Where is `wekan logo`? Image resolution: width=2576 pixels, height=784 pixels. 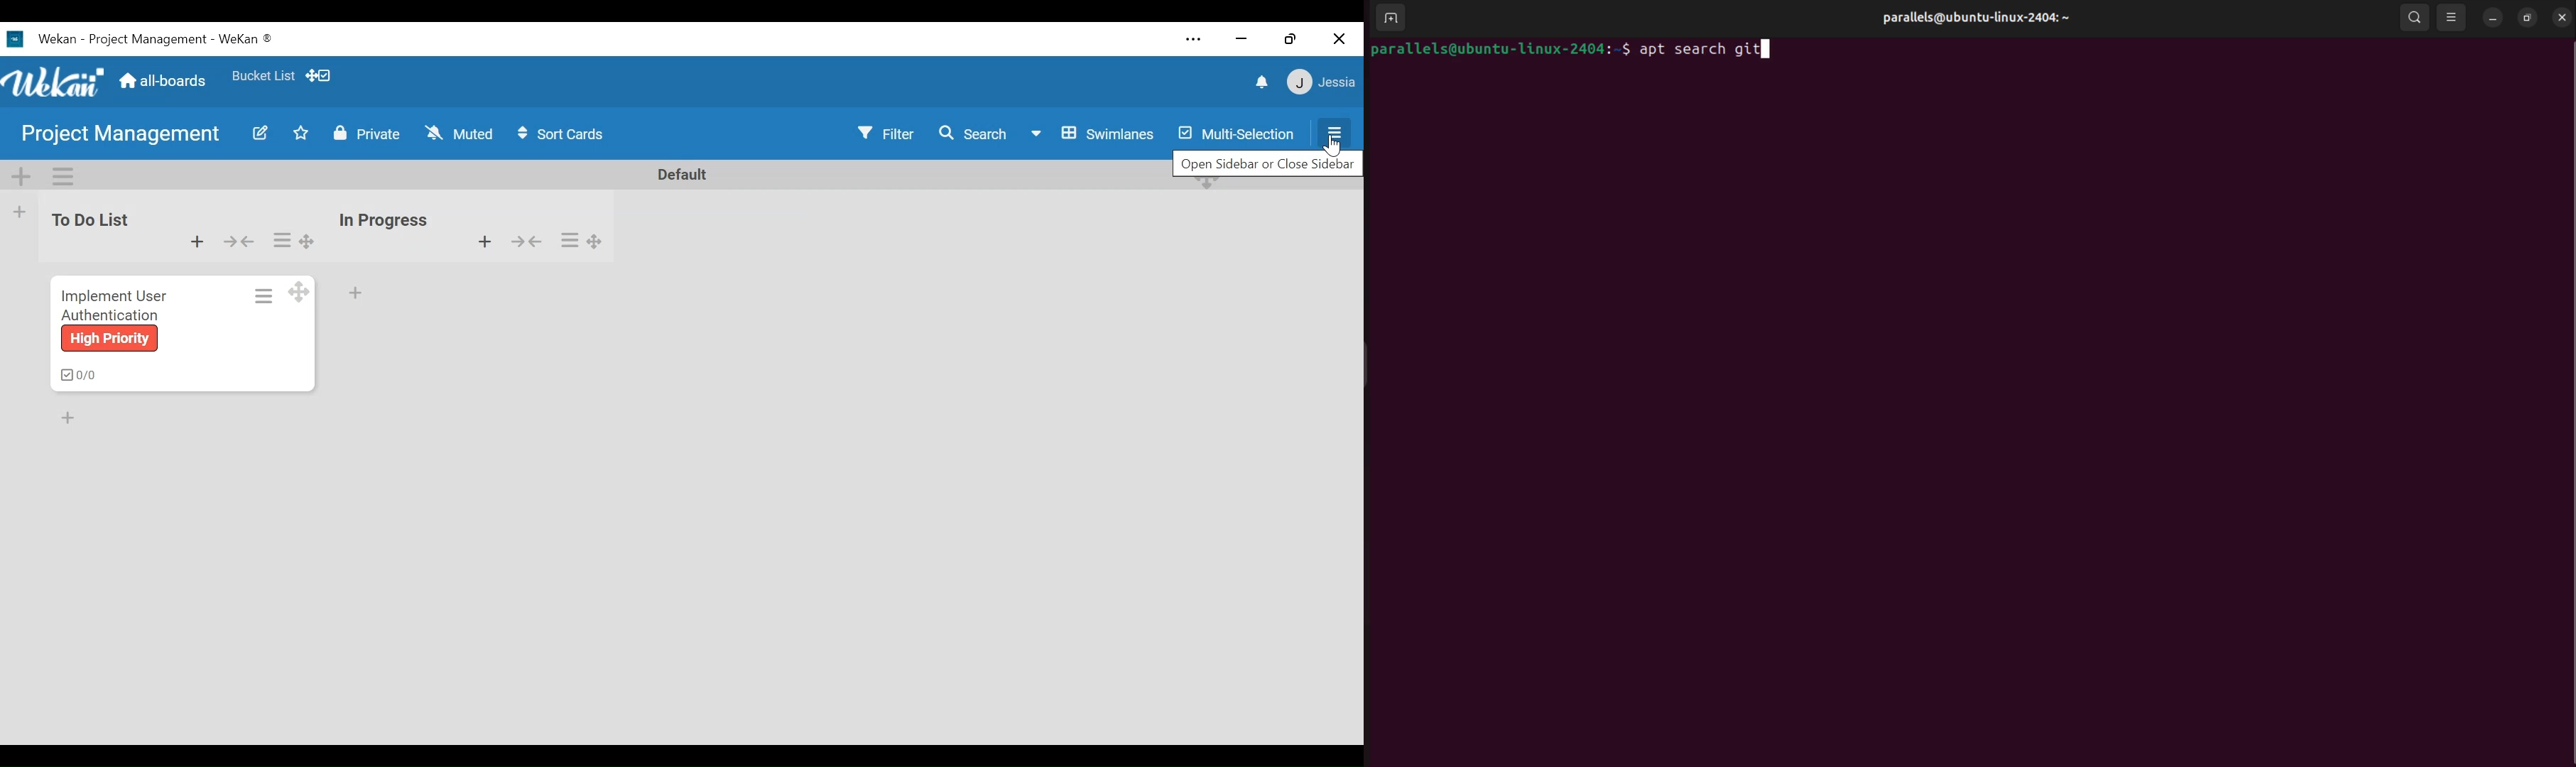
wekan logo is located at coordinates (55, 83).